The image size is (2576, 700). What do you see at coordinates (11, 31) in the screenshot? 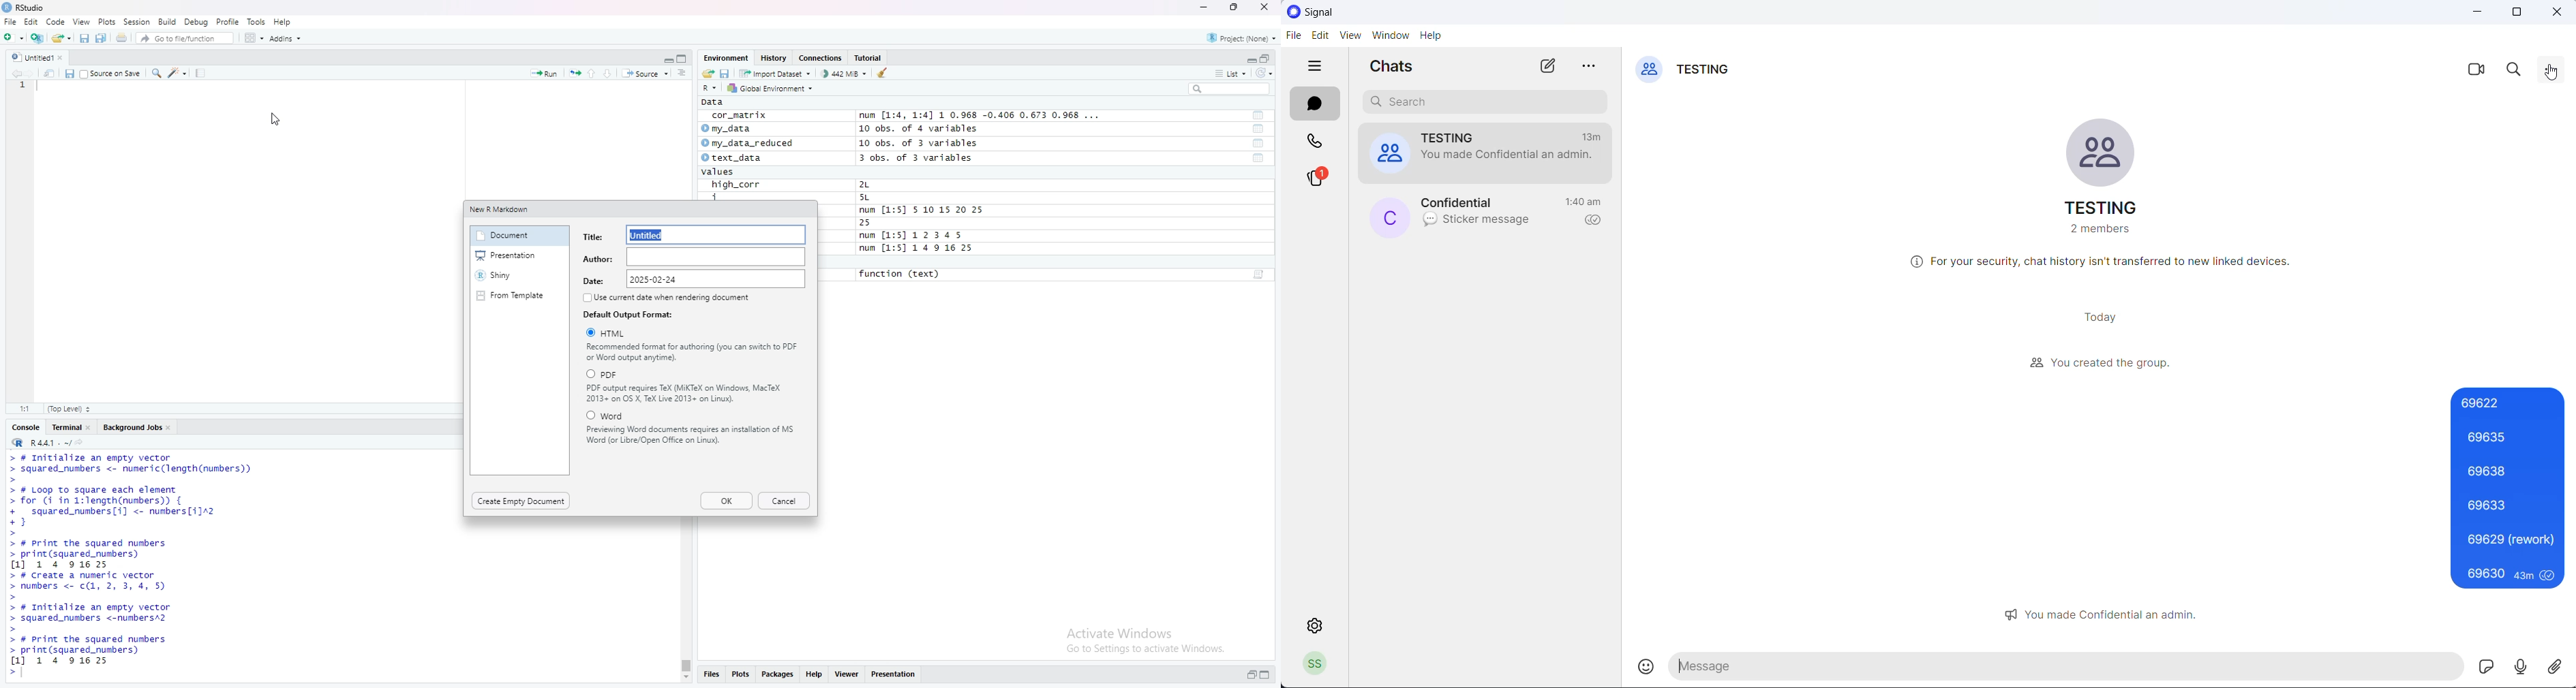
I see `Cursor` at bounding box center [11, 31].